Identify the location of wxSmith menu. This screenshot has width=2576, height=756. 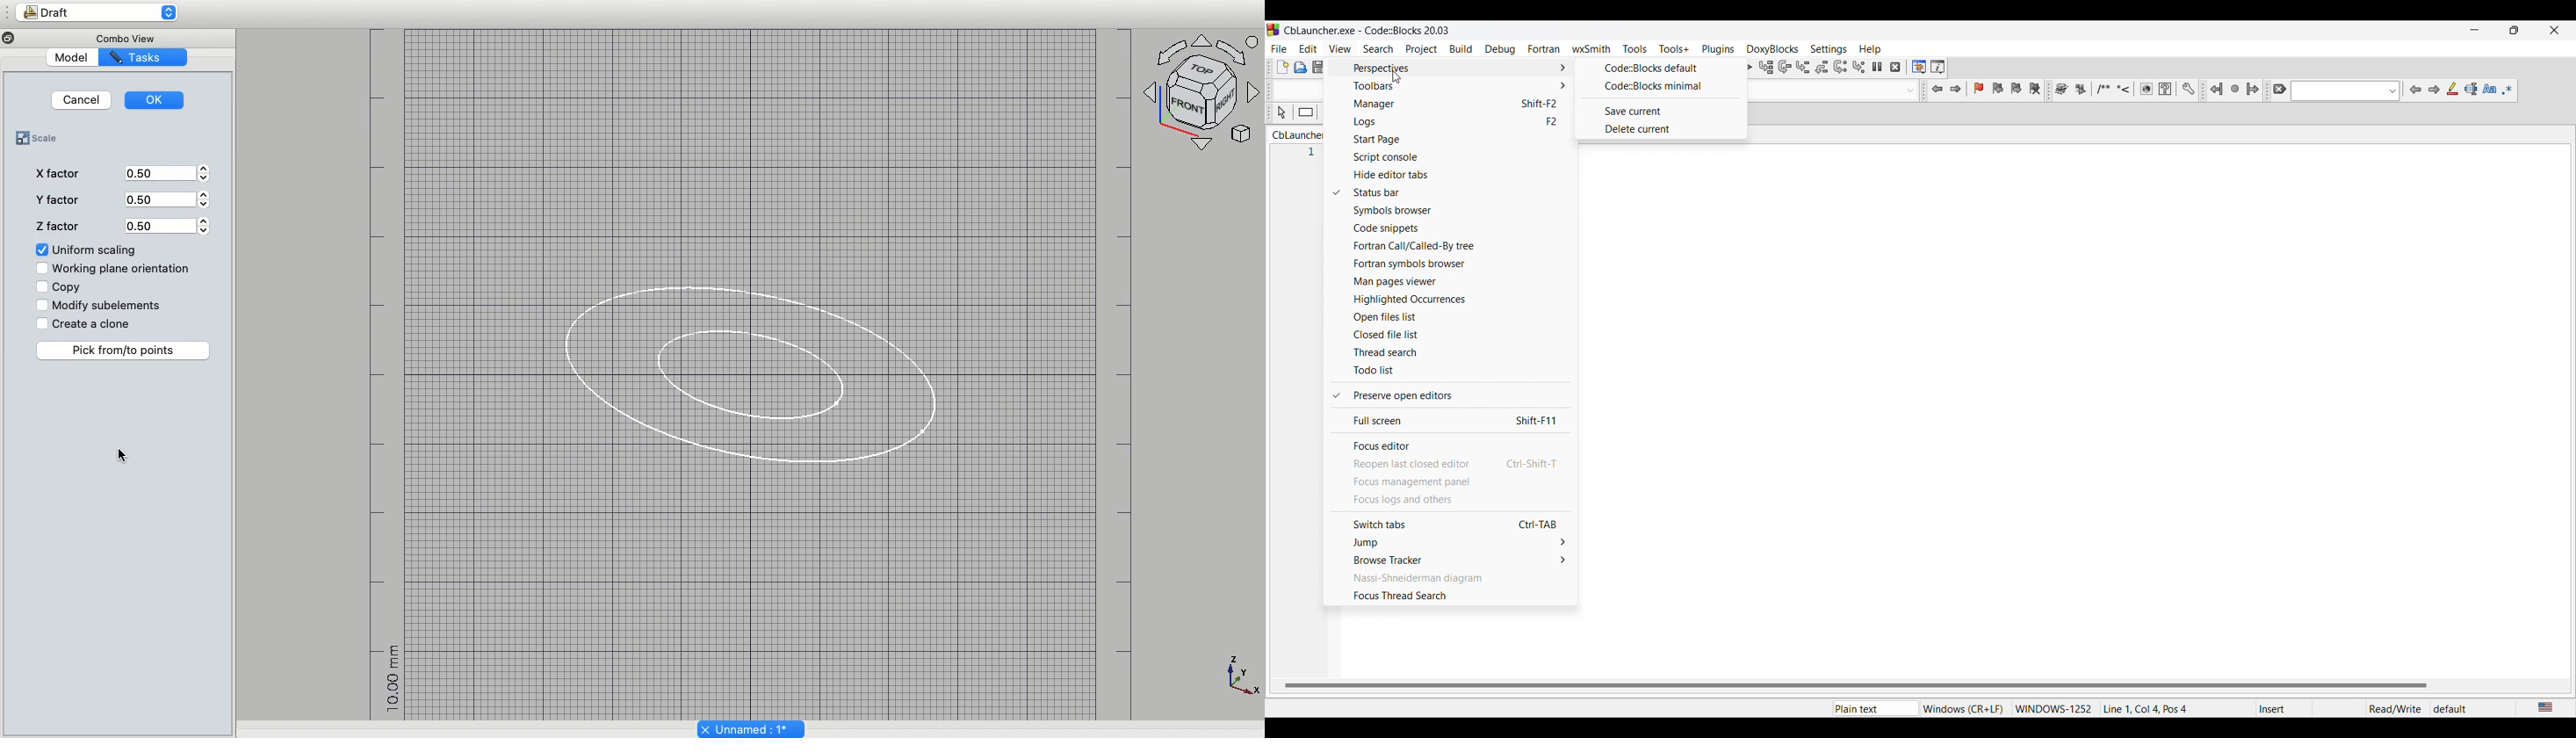
(1592, 49).